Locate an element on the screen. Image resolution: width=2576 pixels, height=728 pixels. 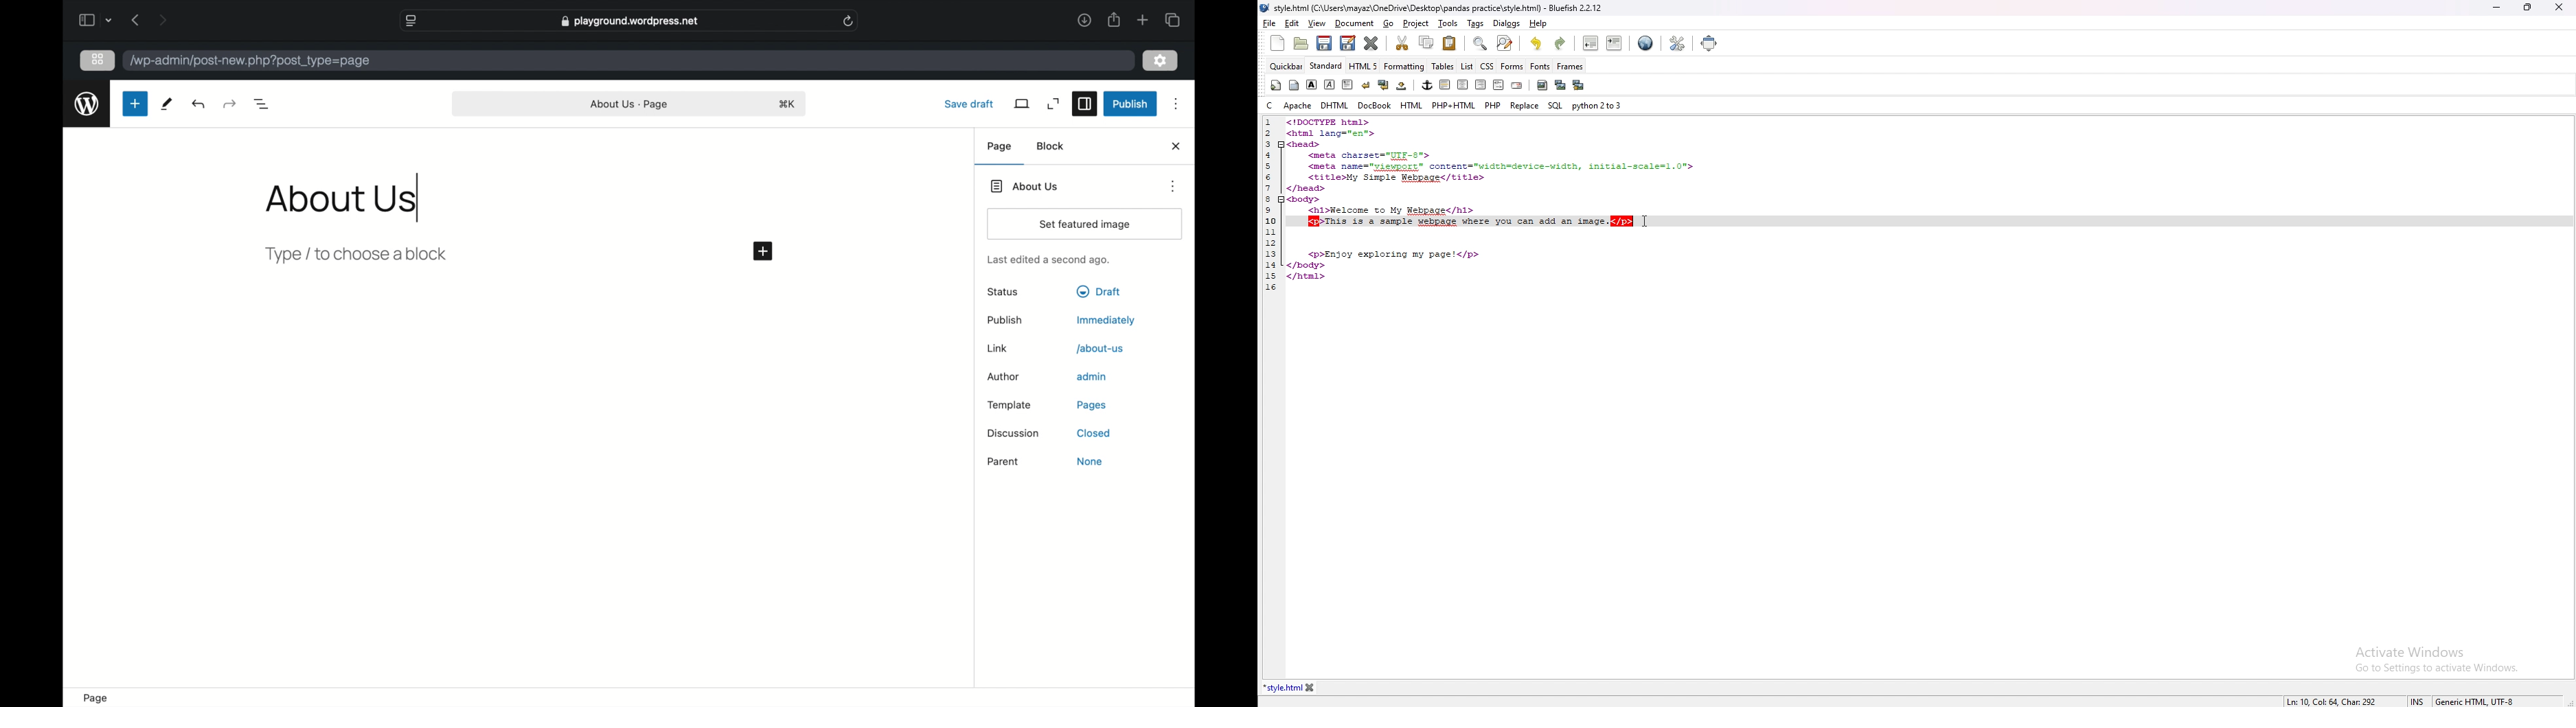
</body> is located at coordinates (1308, 265).